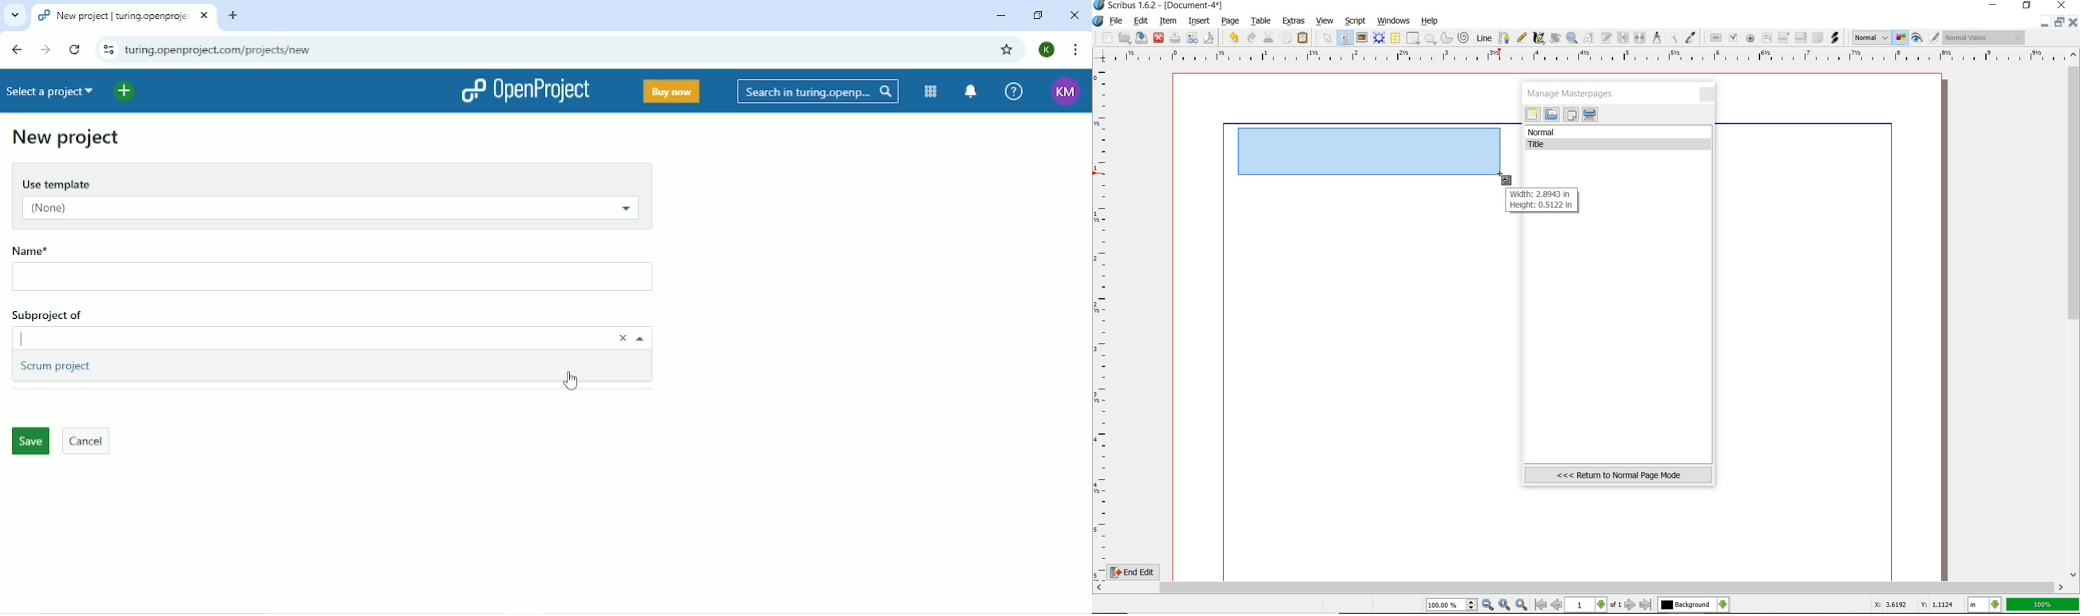  Describe the element at coordinates (1488, 605) in the screenshot. I see `zoom out` at that location.